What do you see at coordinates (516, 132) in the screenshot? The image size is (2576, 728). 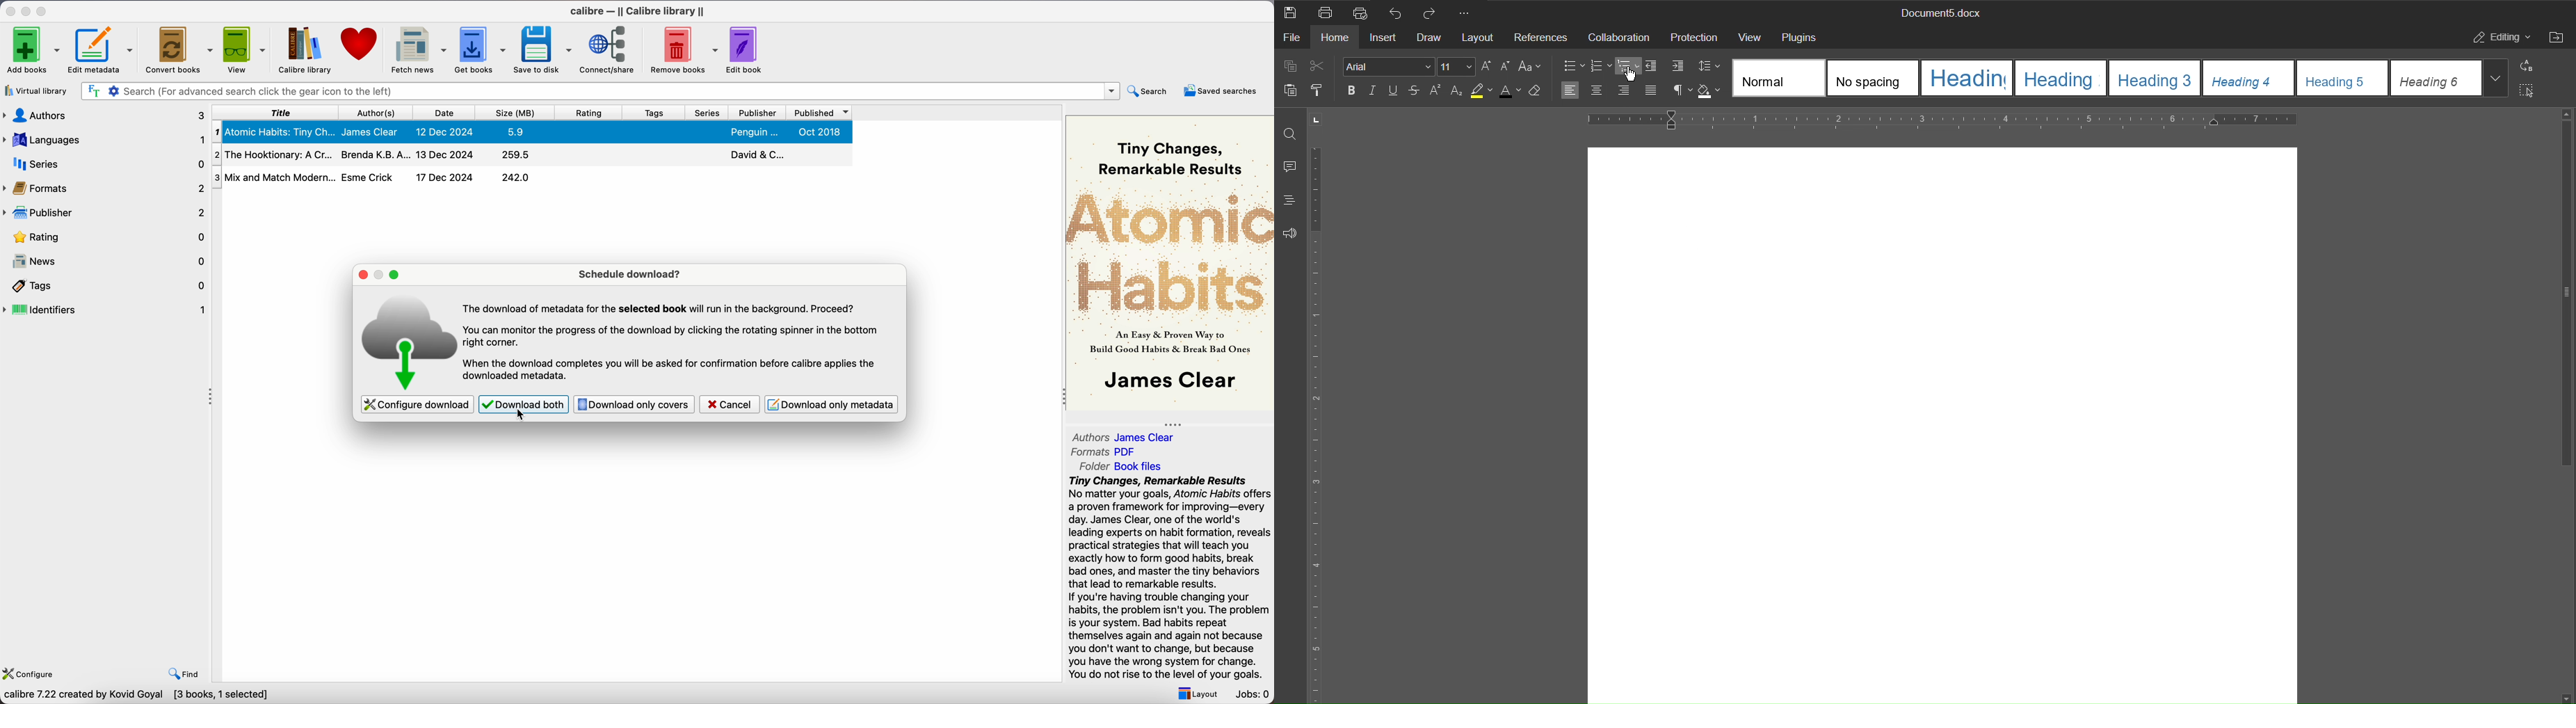 I see `5.9` at bounding box center [516, 132].